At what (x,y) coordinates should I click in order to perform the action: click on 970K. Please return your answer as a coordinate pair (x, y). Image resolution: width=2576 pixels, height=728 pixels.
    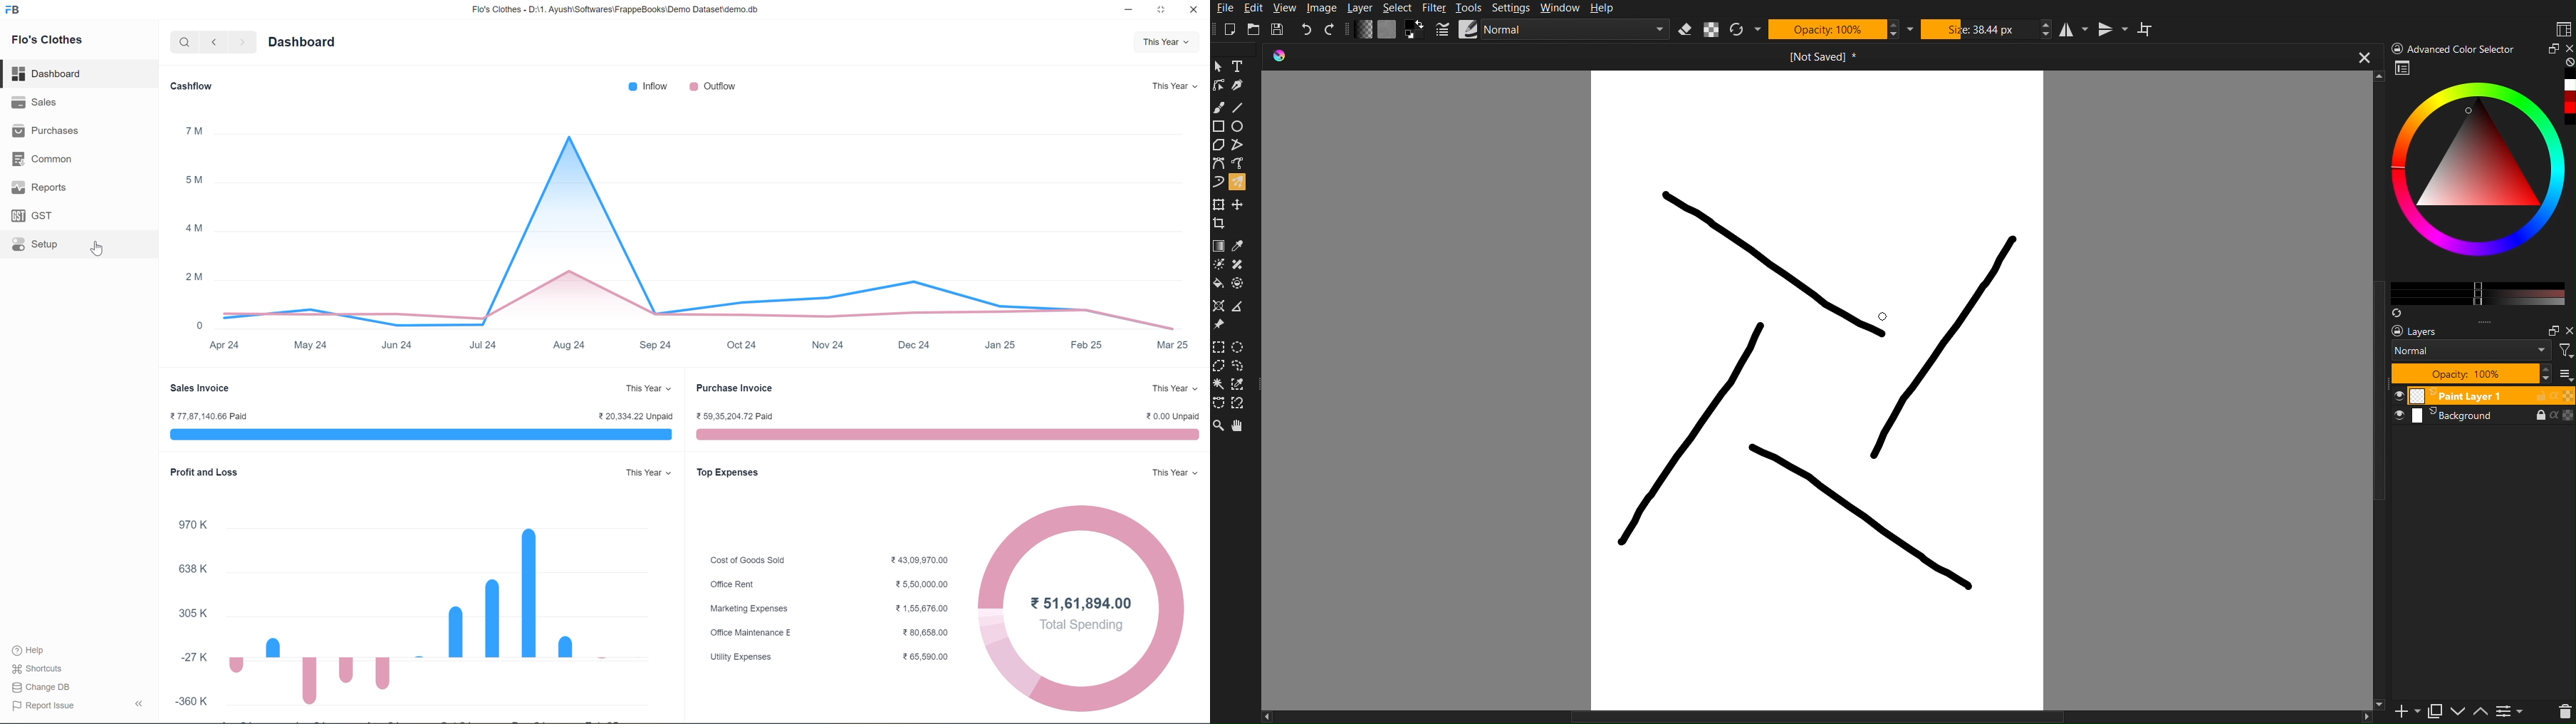
    Looking at the image, I should click on (194, 525).